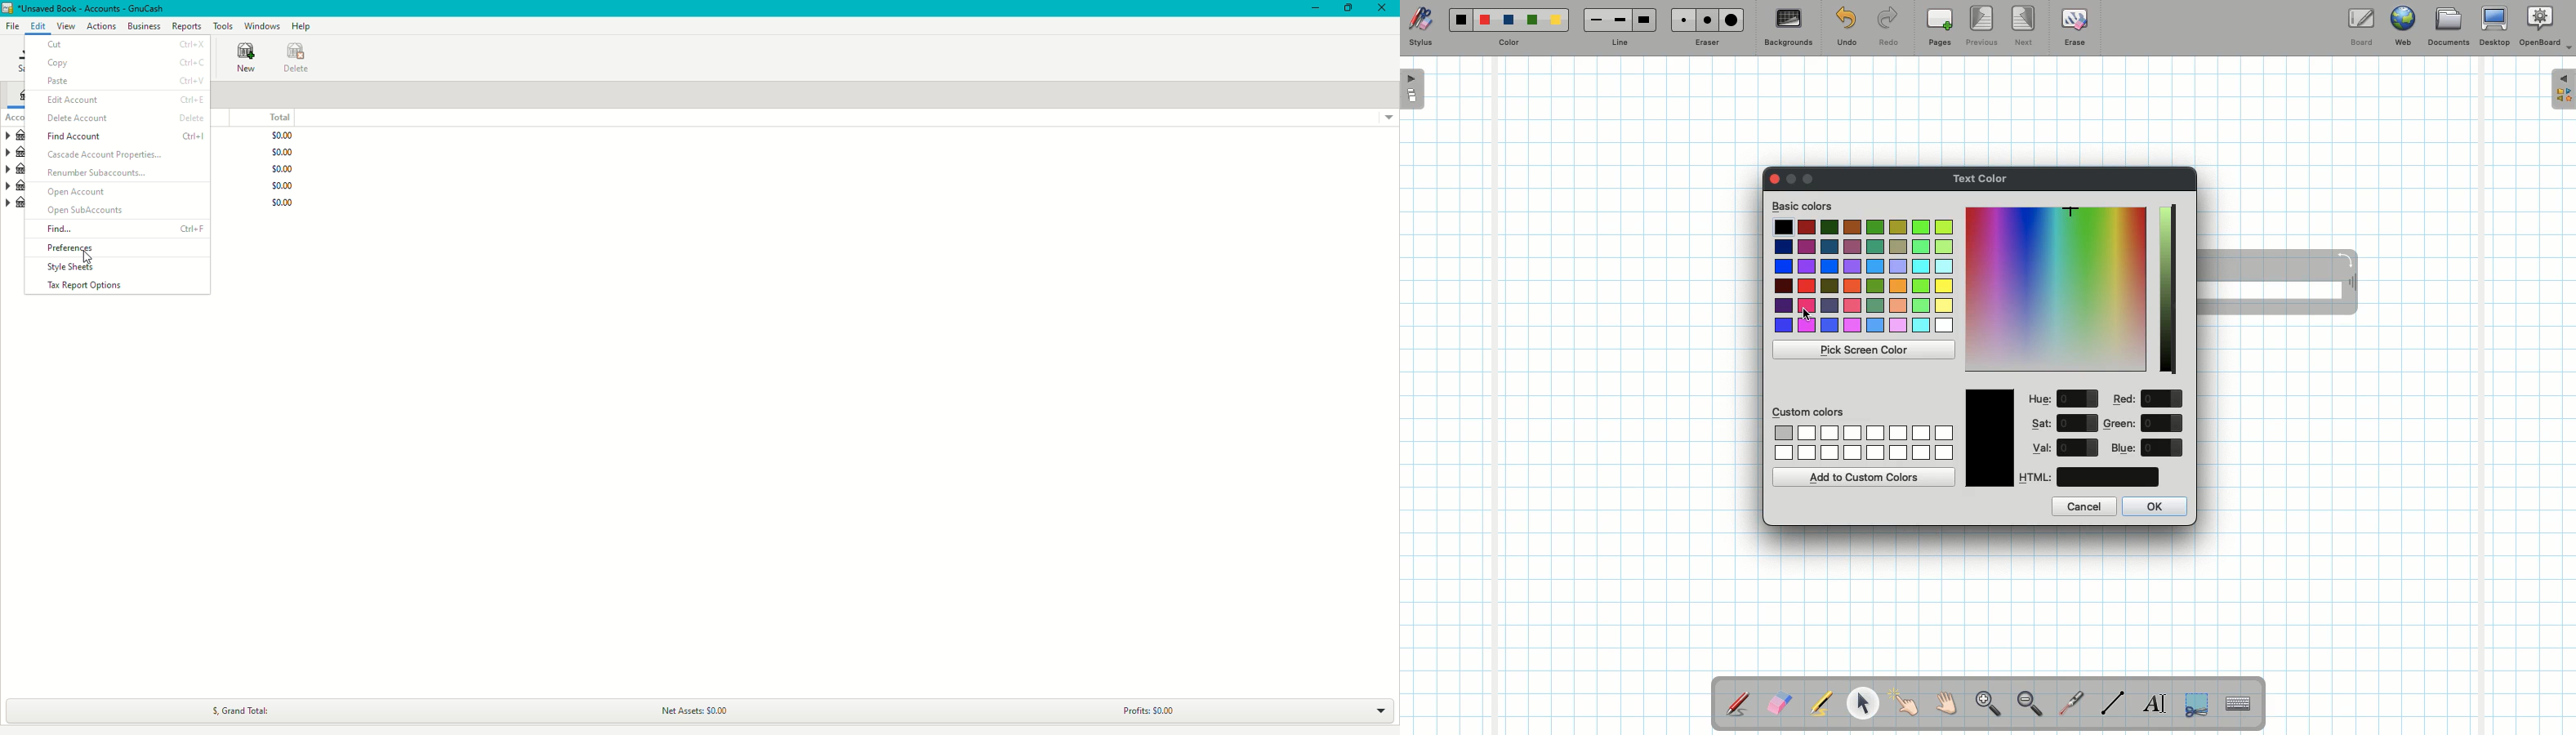 This screenshot has width=2576, height=756. What do you see at coordinates (101, 26) in the screenshot?
I see `Actions` at bounding box center [101, 26].